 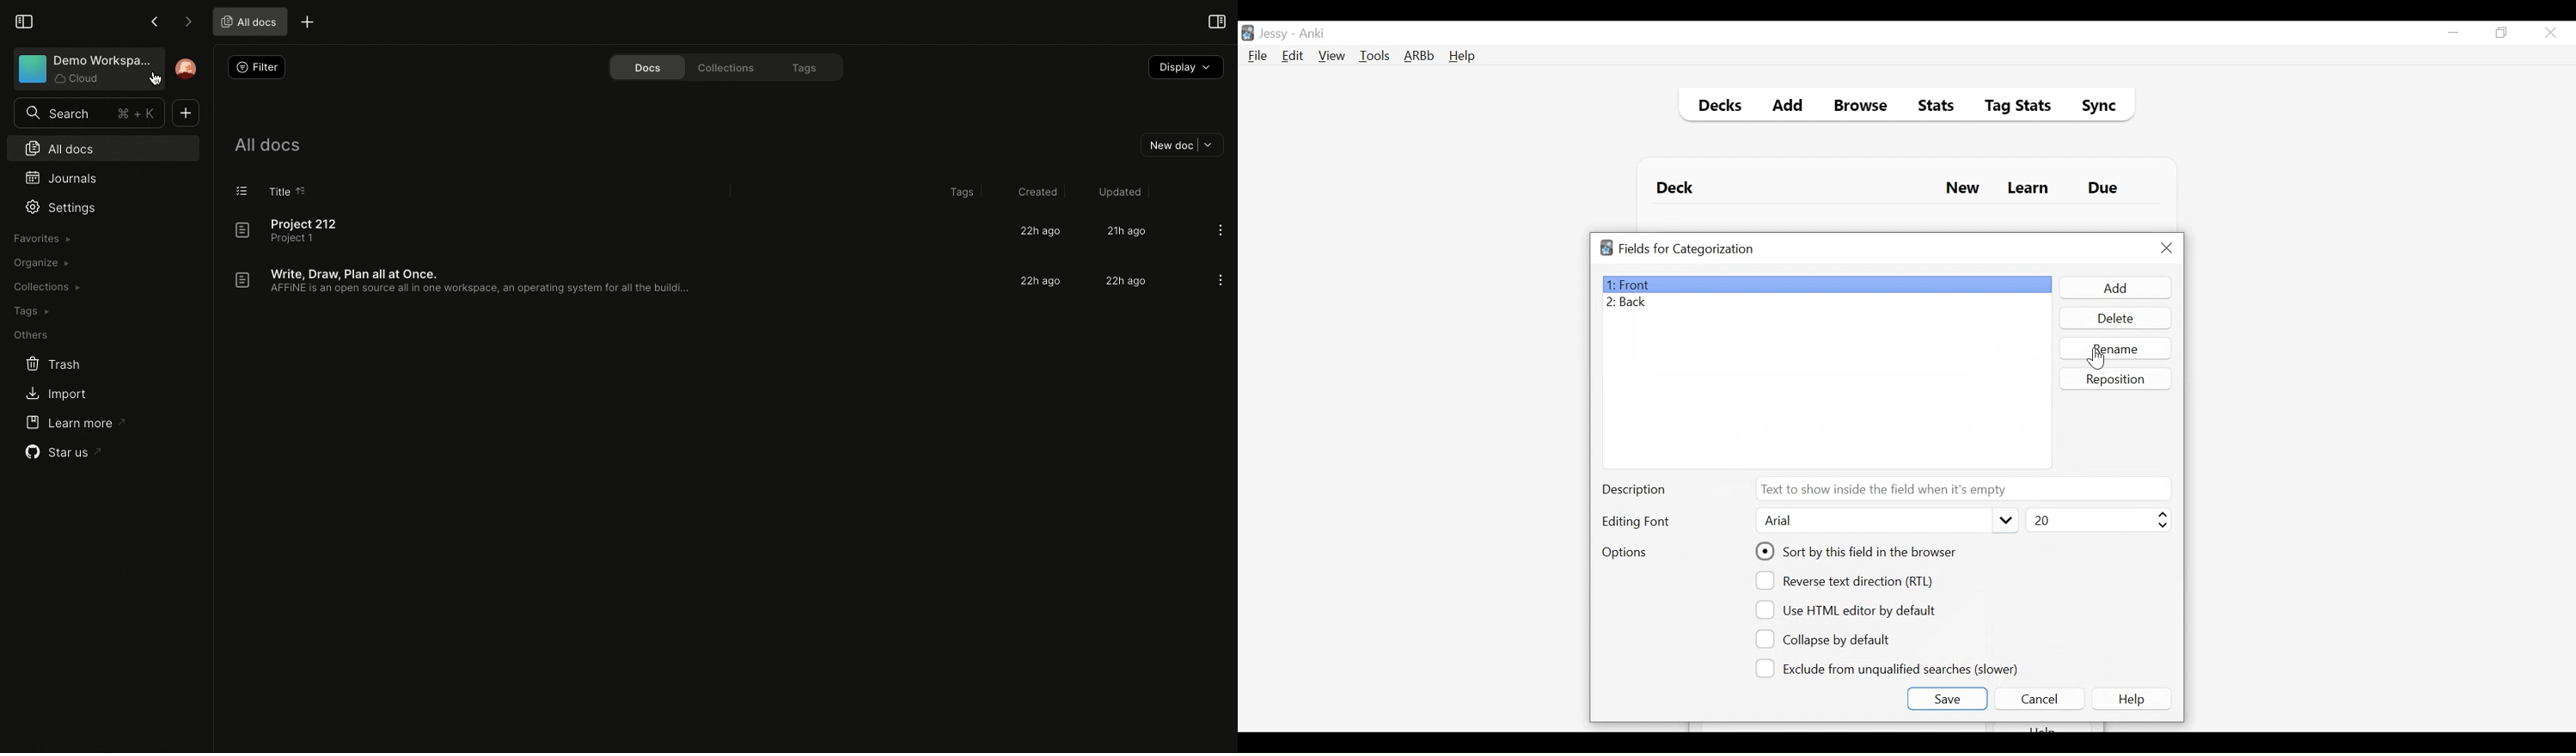 I want to click on Editing Font, so click(x=1637, y=522).